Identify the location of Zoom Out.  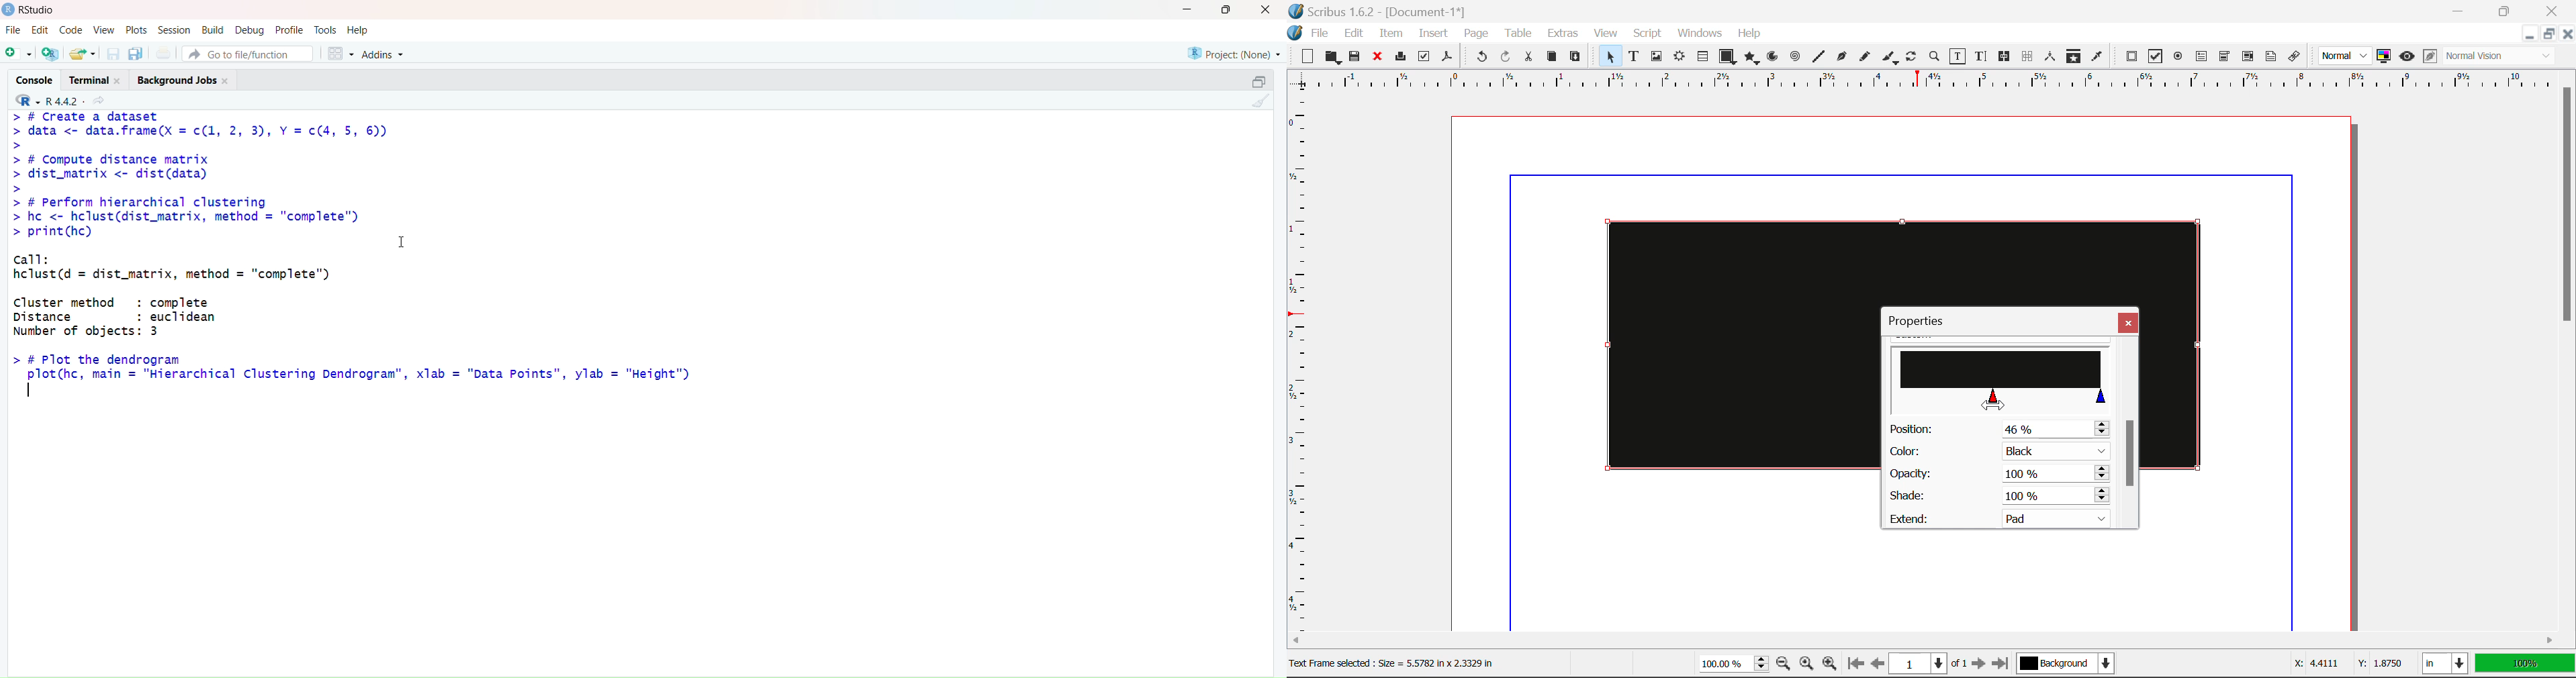
(1785, 665).